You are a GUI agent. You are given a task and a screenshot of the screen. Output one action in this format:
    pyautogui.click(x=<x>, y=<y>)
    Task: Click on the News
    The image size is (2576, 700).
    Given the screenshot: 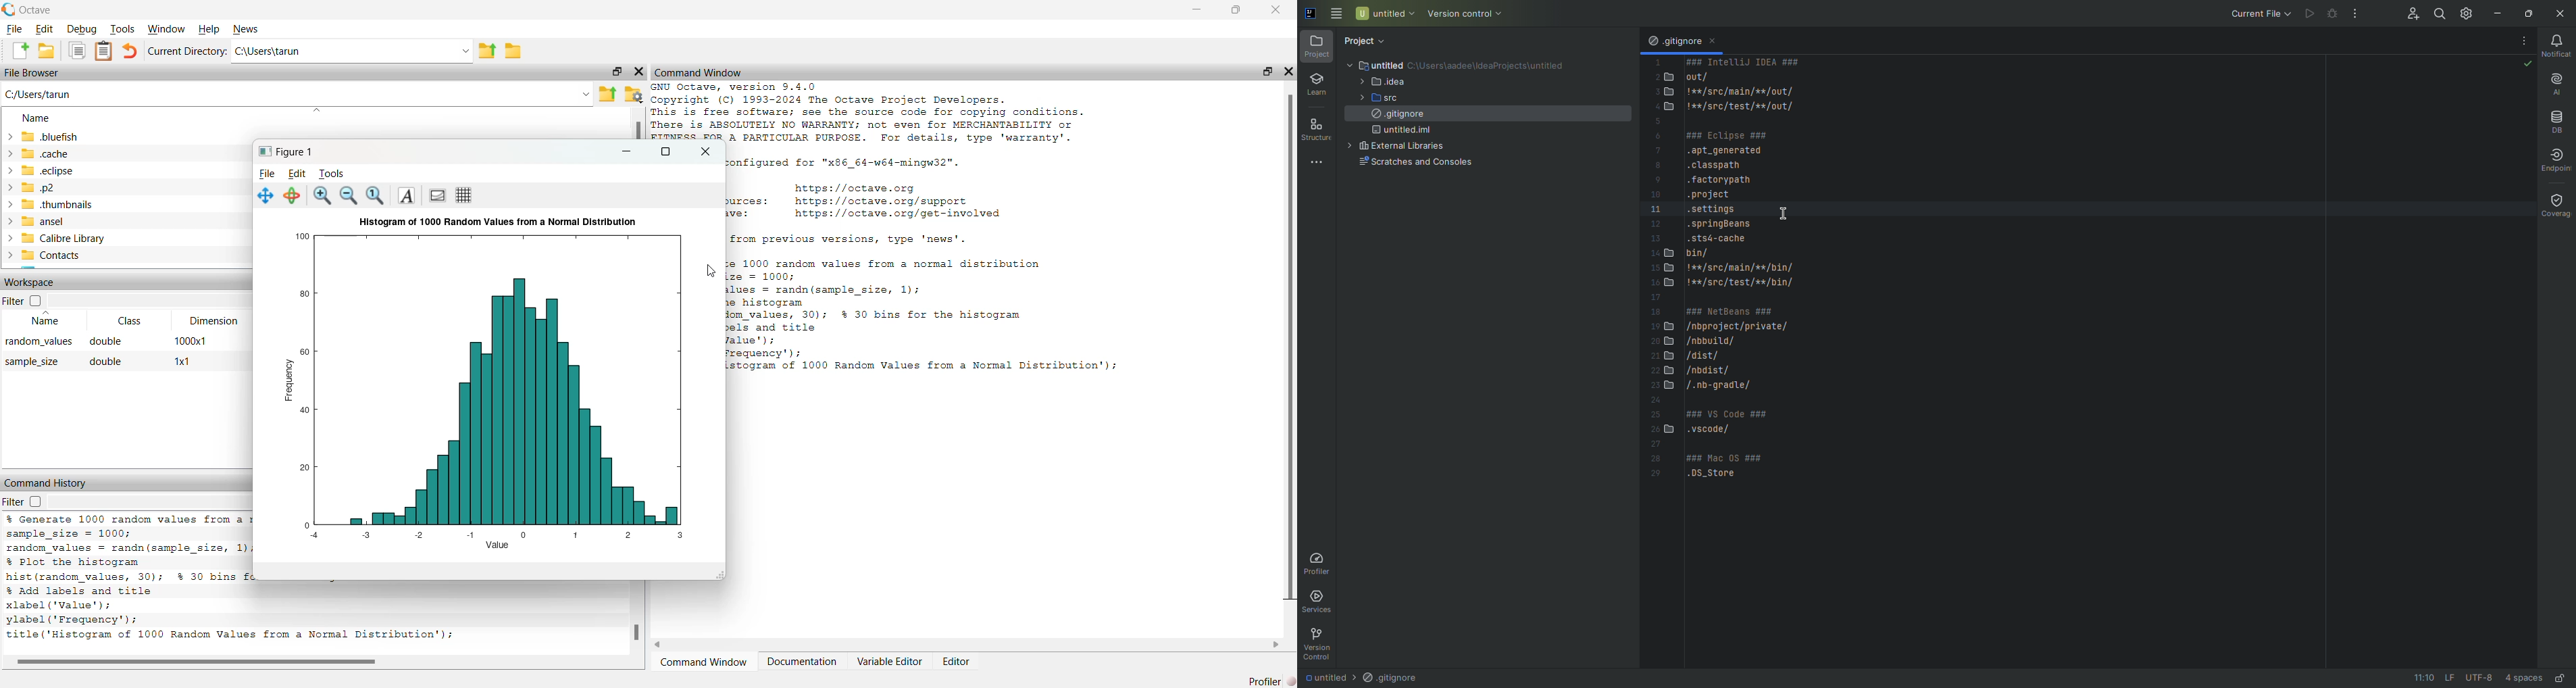 What is the action you would take?
    pyautogui.click(x=249, y=30)
    